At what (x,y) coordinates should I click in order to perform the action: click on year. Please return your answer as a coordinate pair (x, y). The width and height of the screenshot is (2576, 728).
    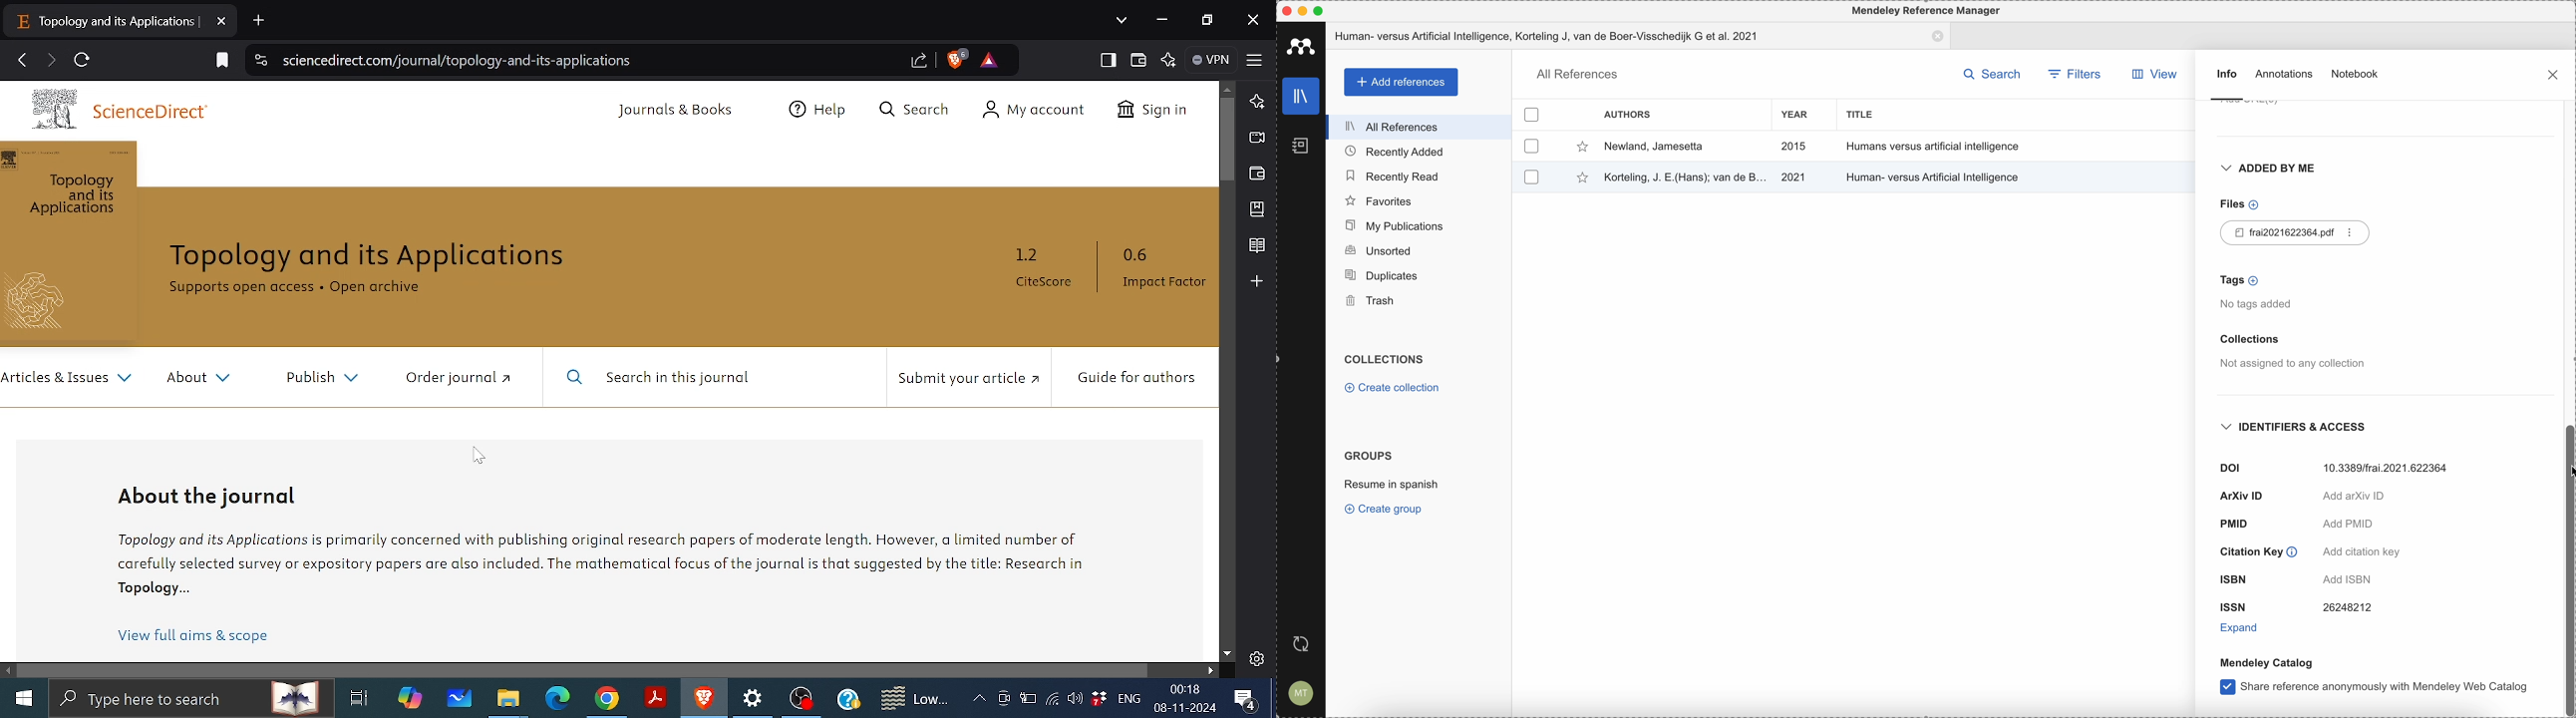
    Looking at the image, I should click on (1795, 115).